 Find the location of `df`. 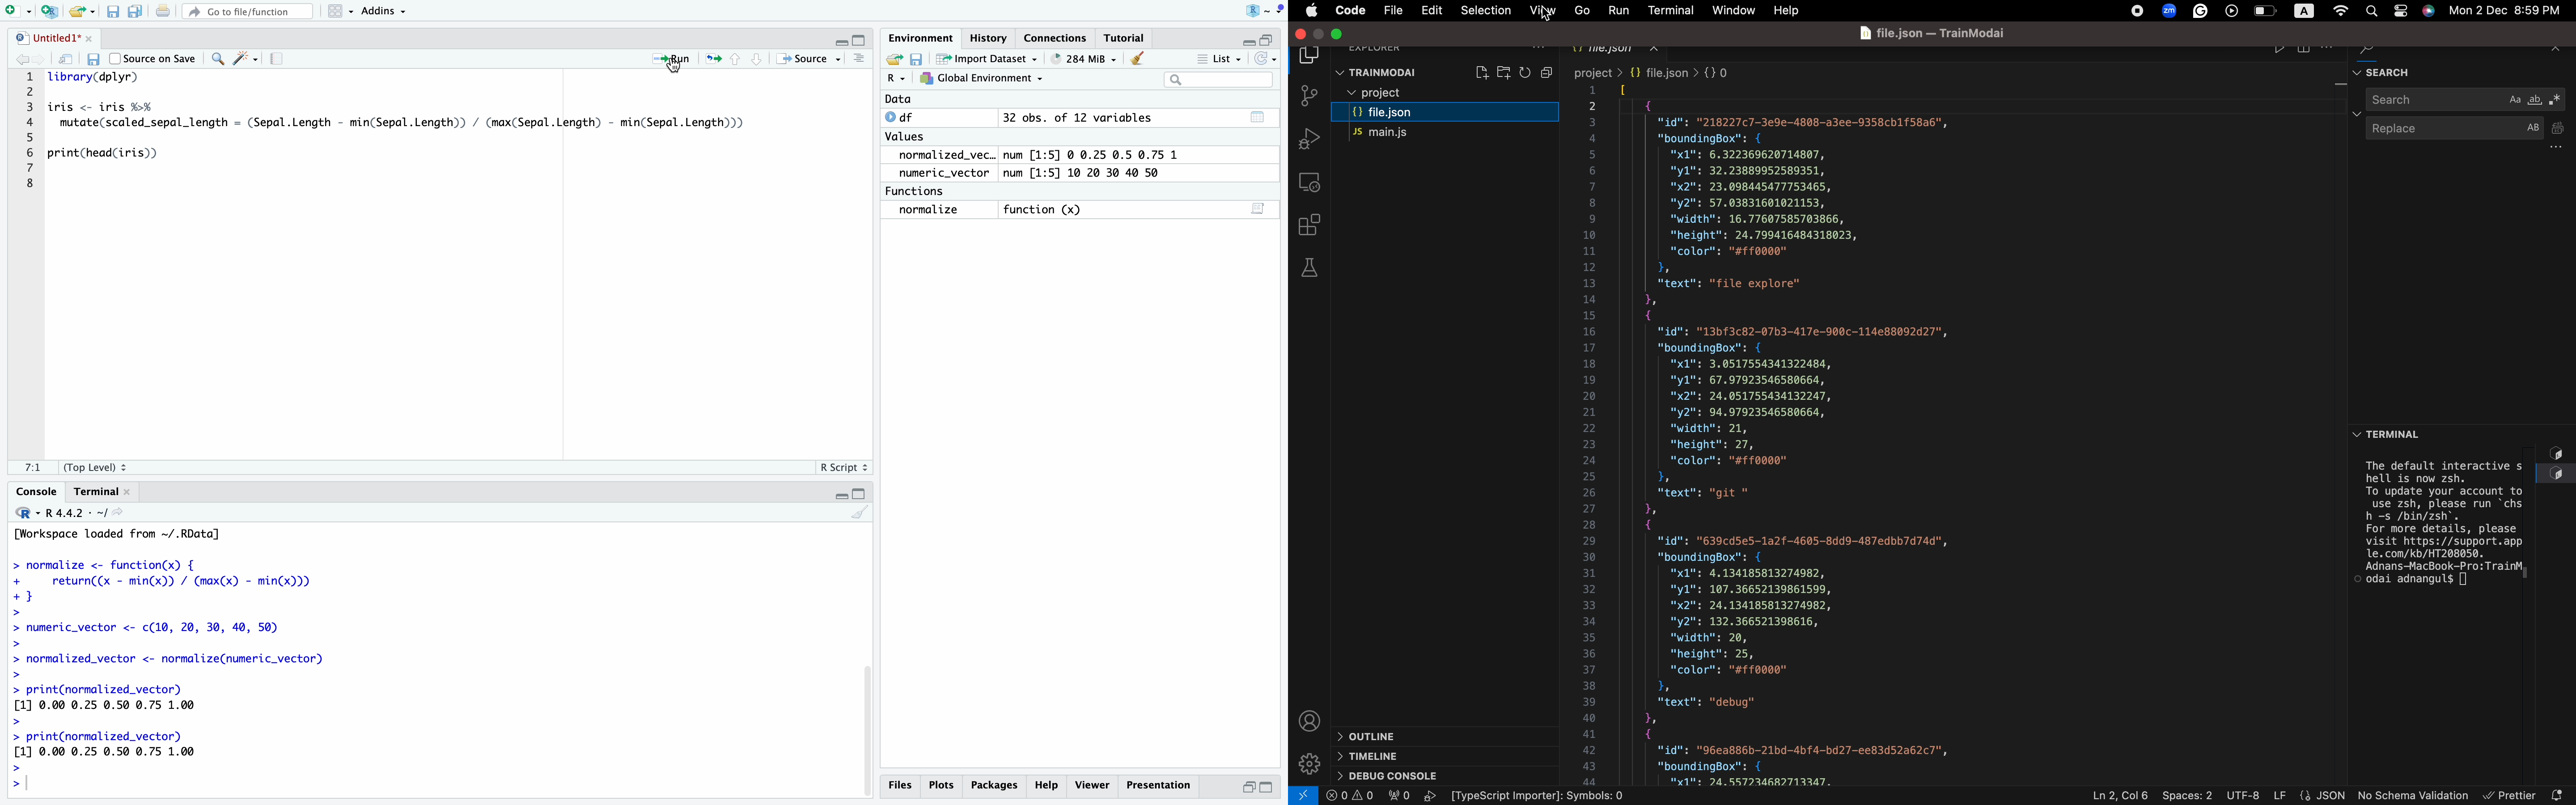

df is located at coordinates (903, 117).